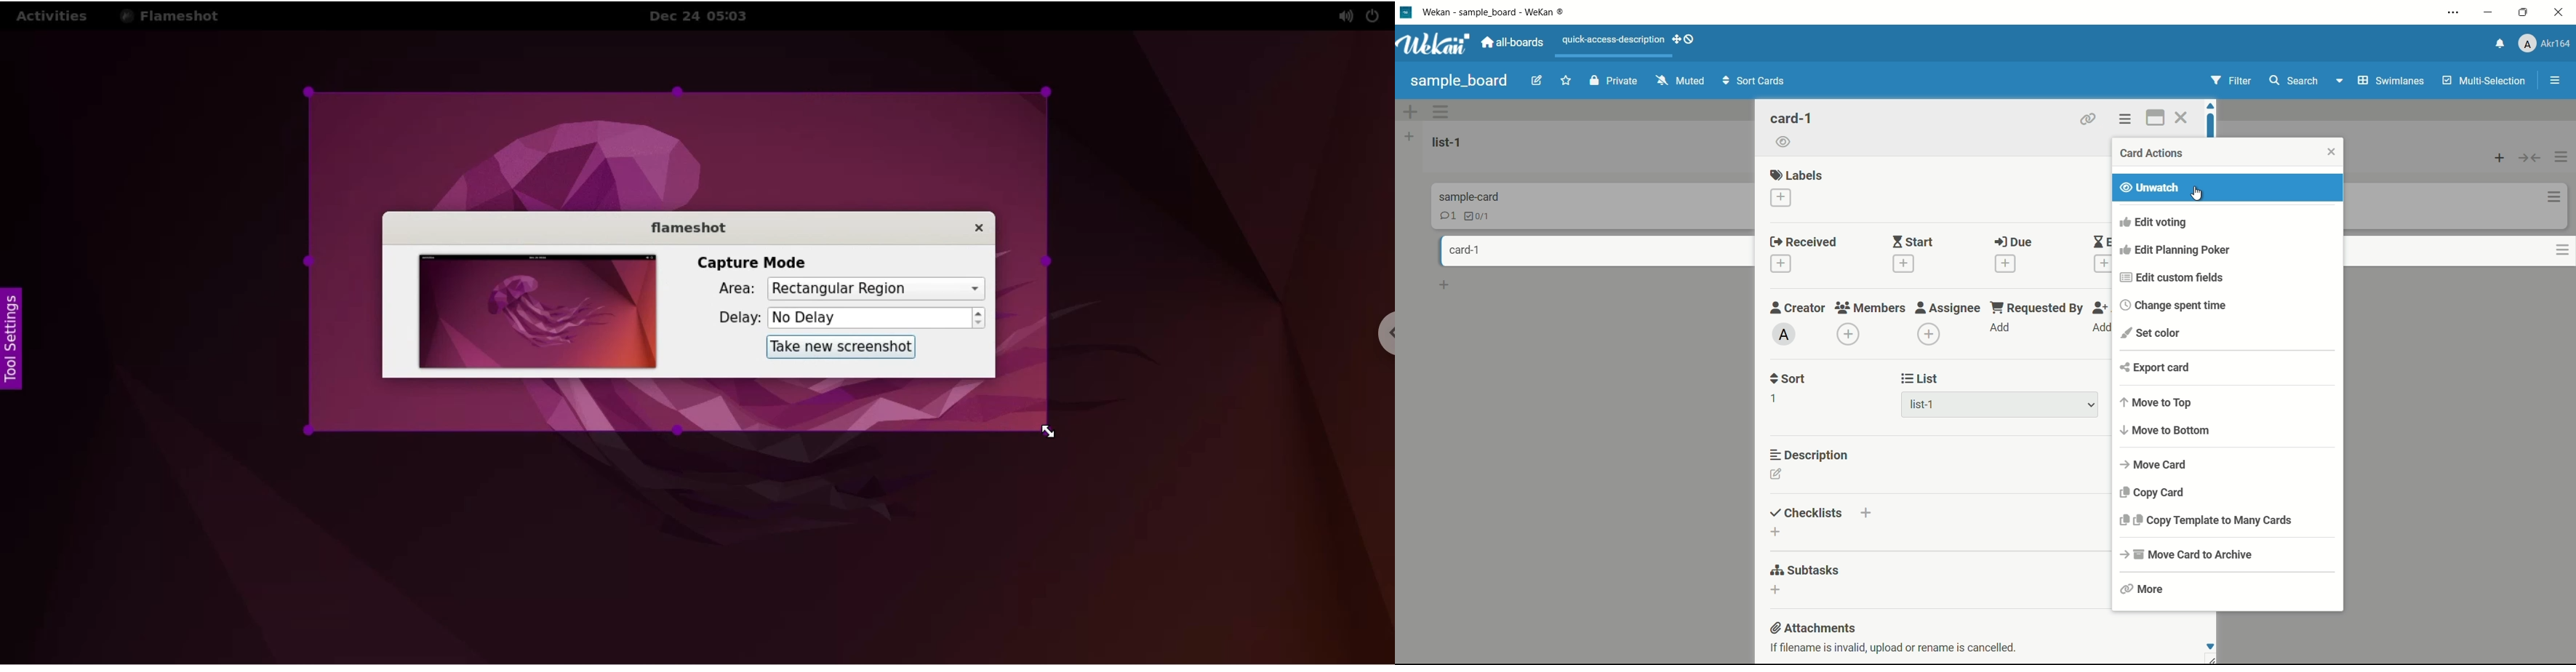  What do you see at coordinates (174, 15) in the screenshot?
I see `flameshot options` at bounding box center [174, 15].